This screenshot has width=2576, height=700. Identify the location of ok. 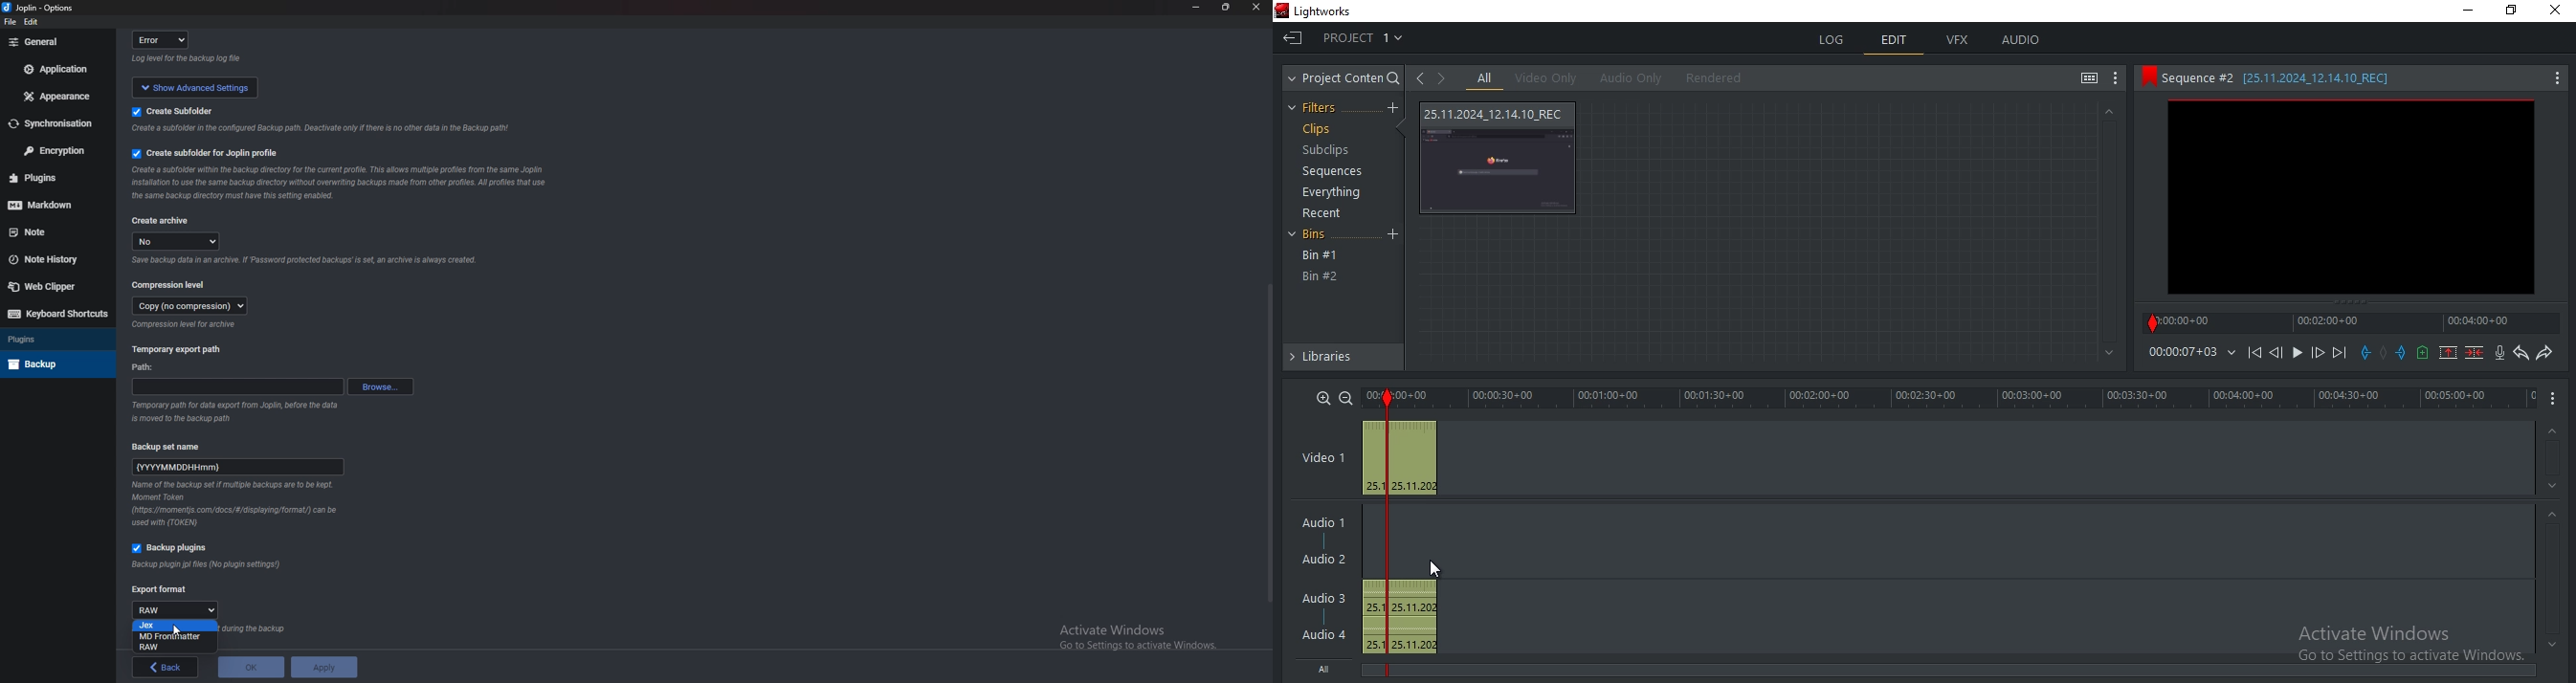
(251, 667).